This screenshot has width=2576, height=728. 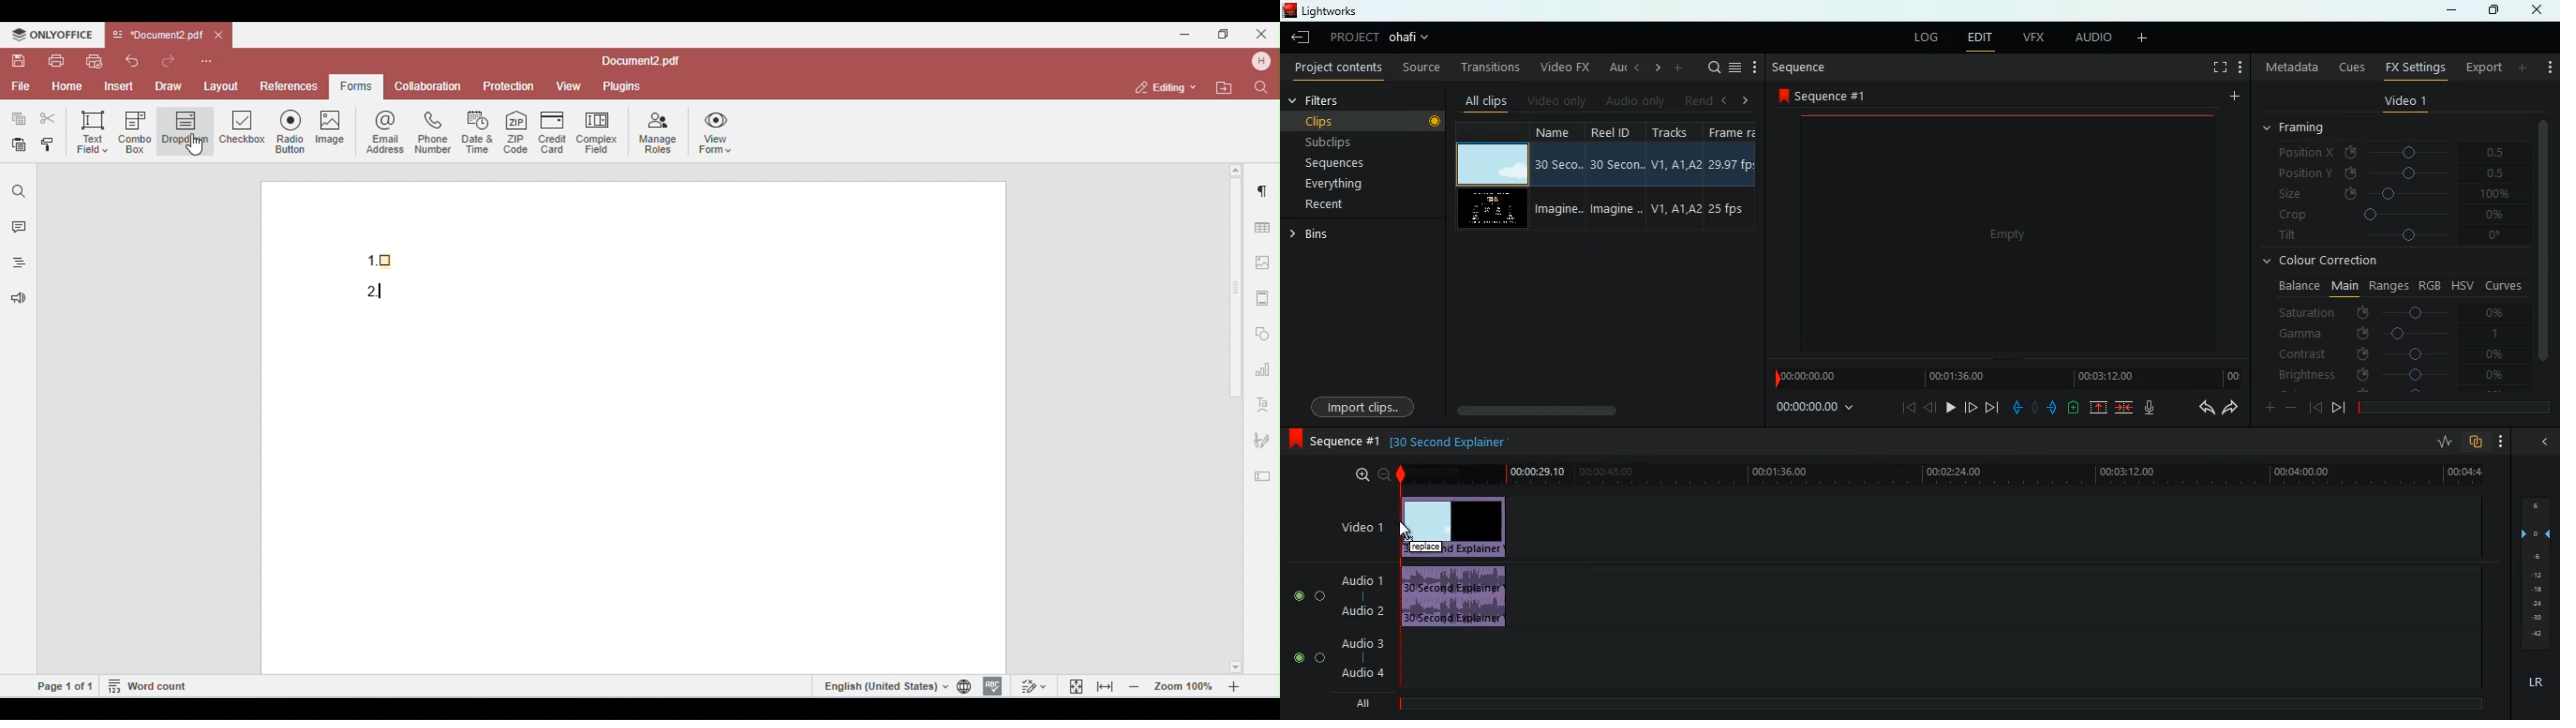 I want to click on audio, so click(x=1632, y=100).